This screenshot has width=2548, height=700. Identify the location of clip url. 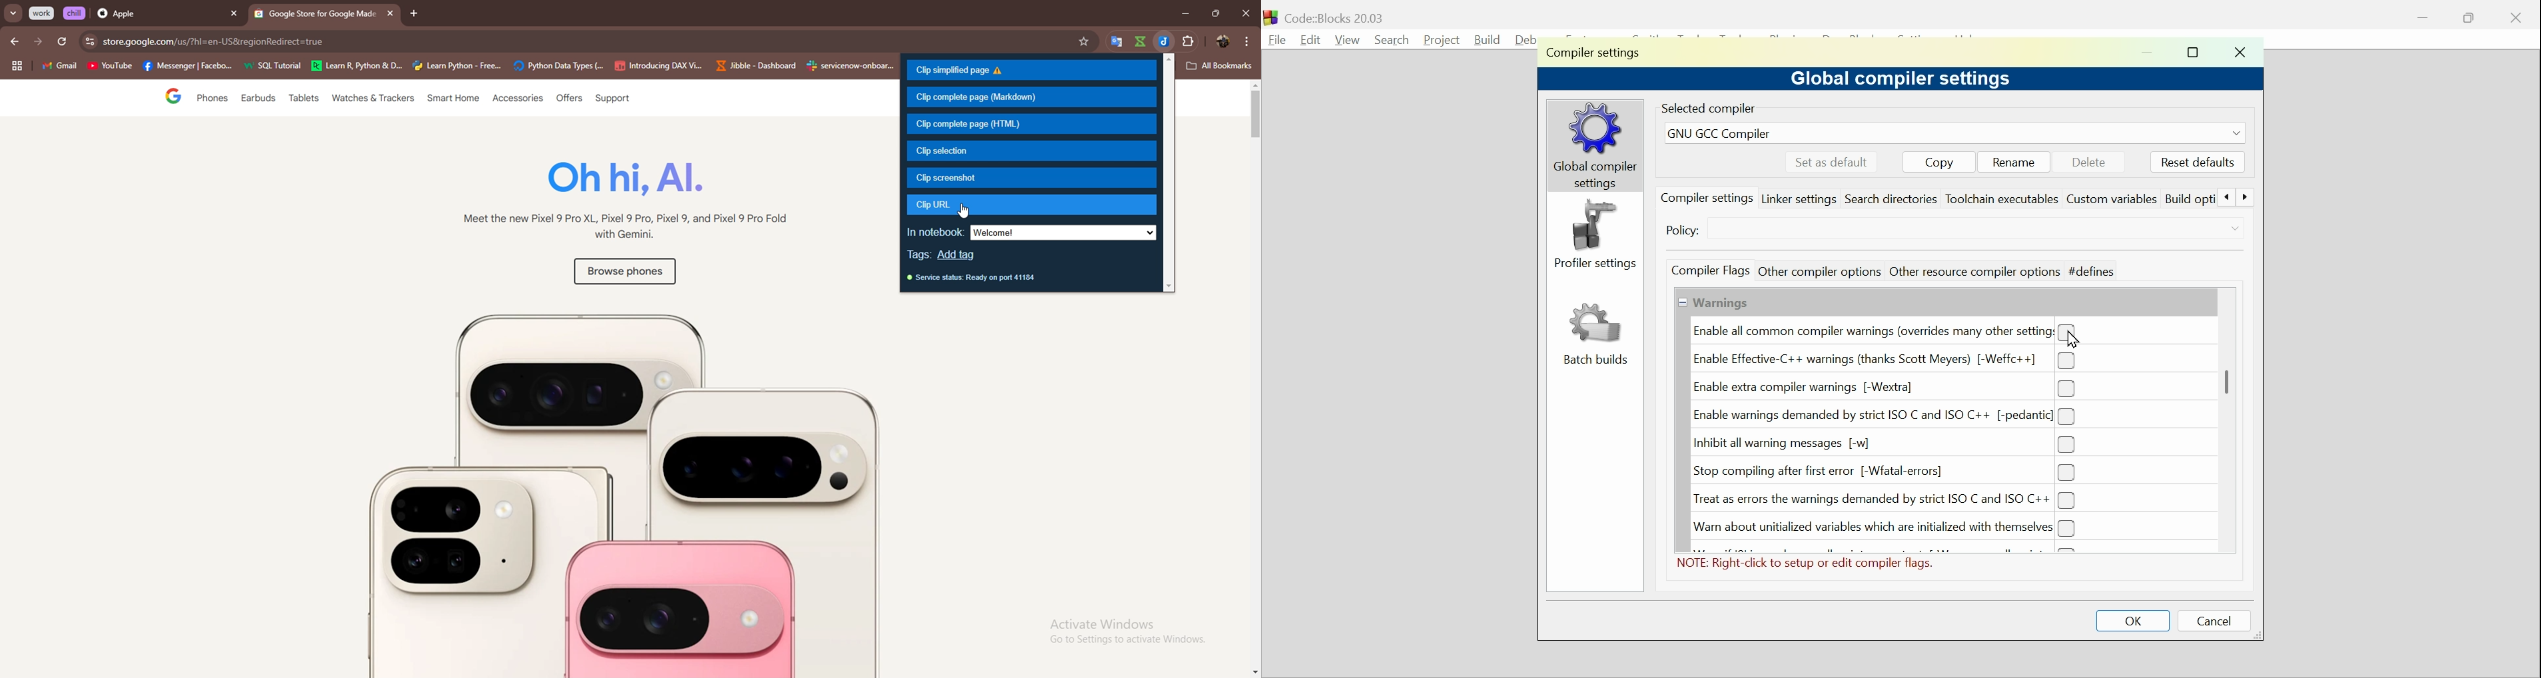
(1034, 205).